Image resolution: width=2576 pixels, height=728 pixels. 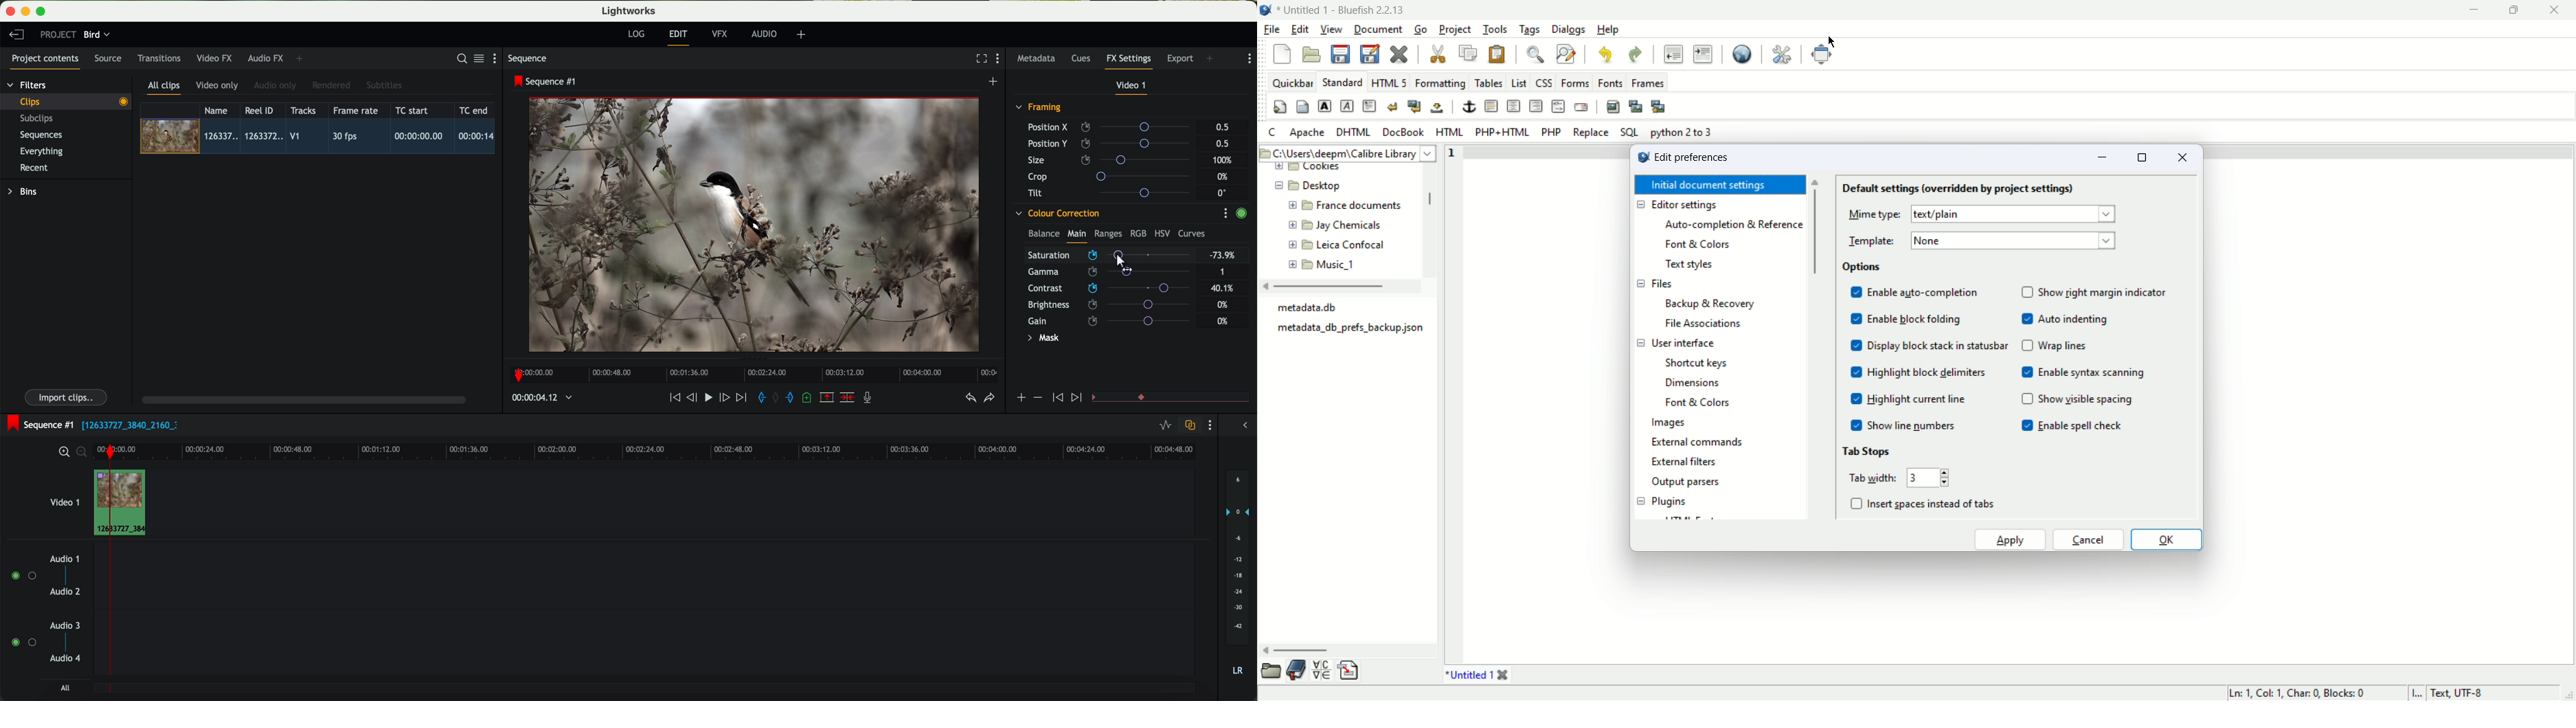 What do you see at coordinates (1162, 233) in the screenshot?
I see `HSV` at bounding box center [1162, 233].